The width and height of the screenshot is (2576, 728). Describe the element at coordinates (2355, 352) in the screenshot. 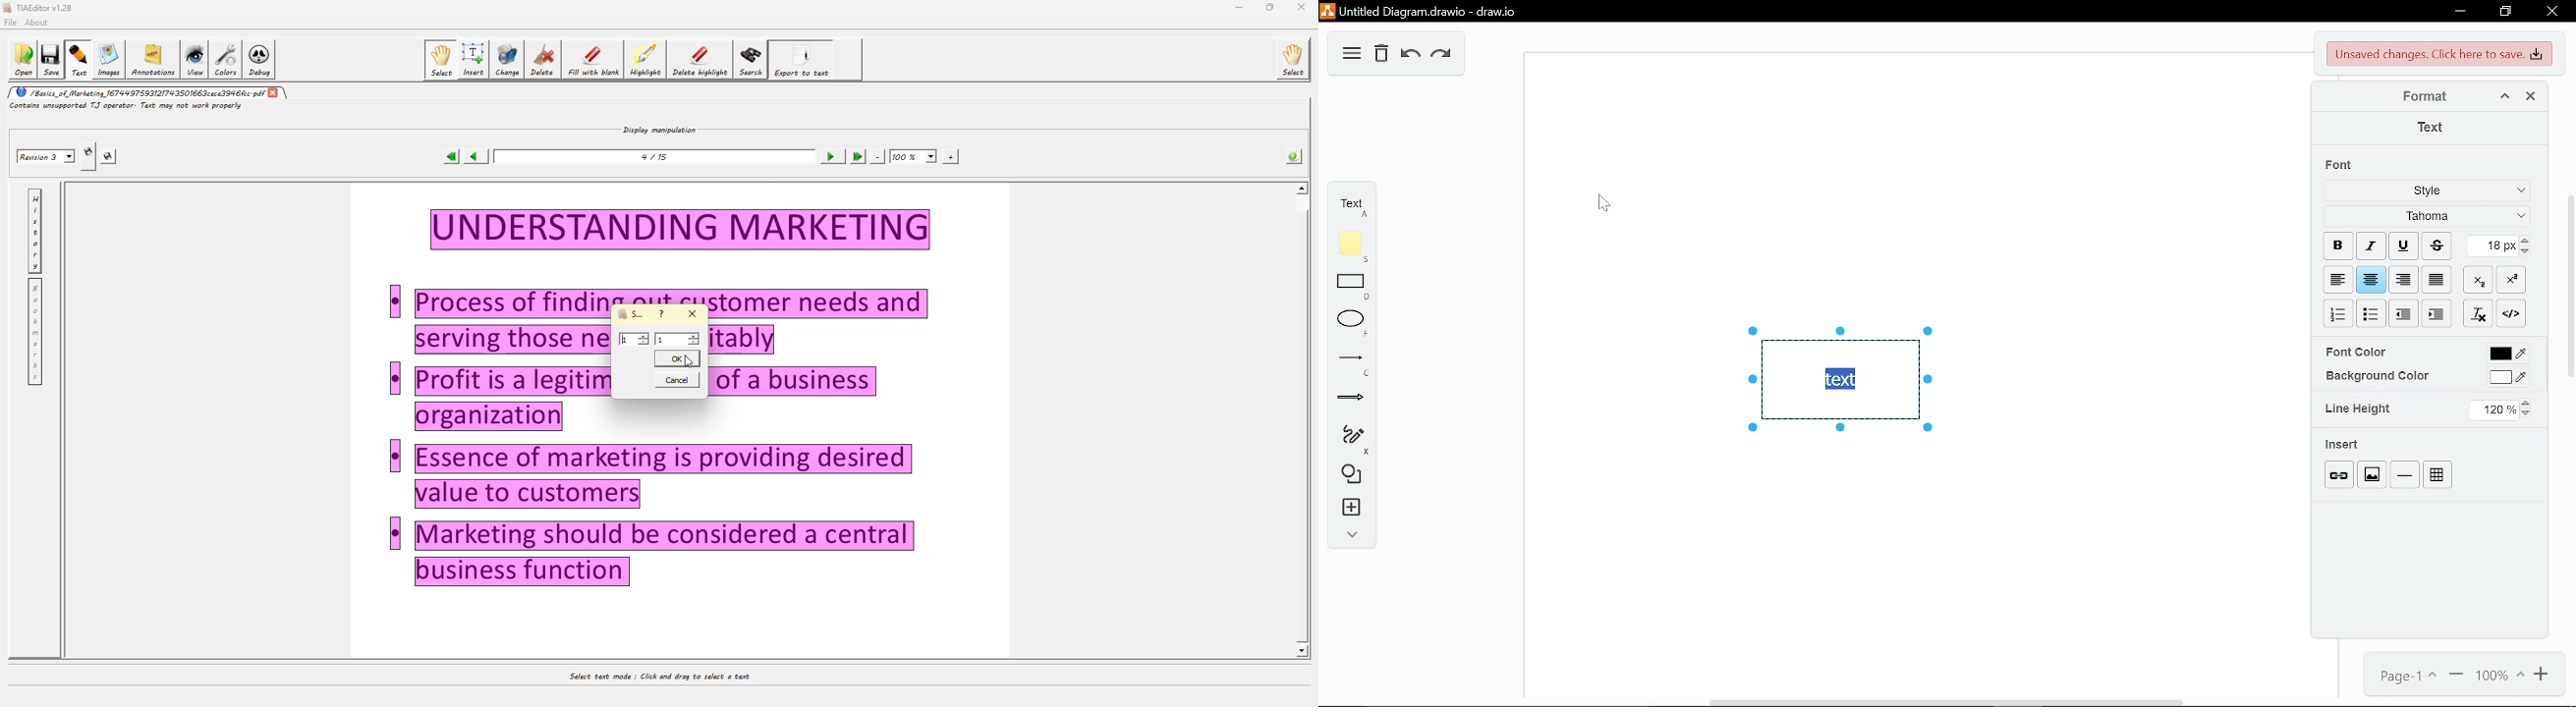

I see `font color` at that location.